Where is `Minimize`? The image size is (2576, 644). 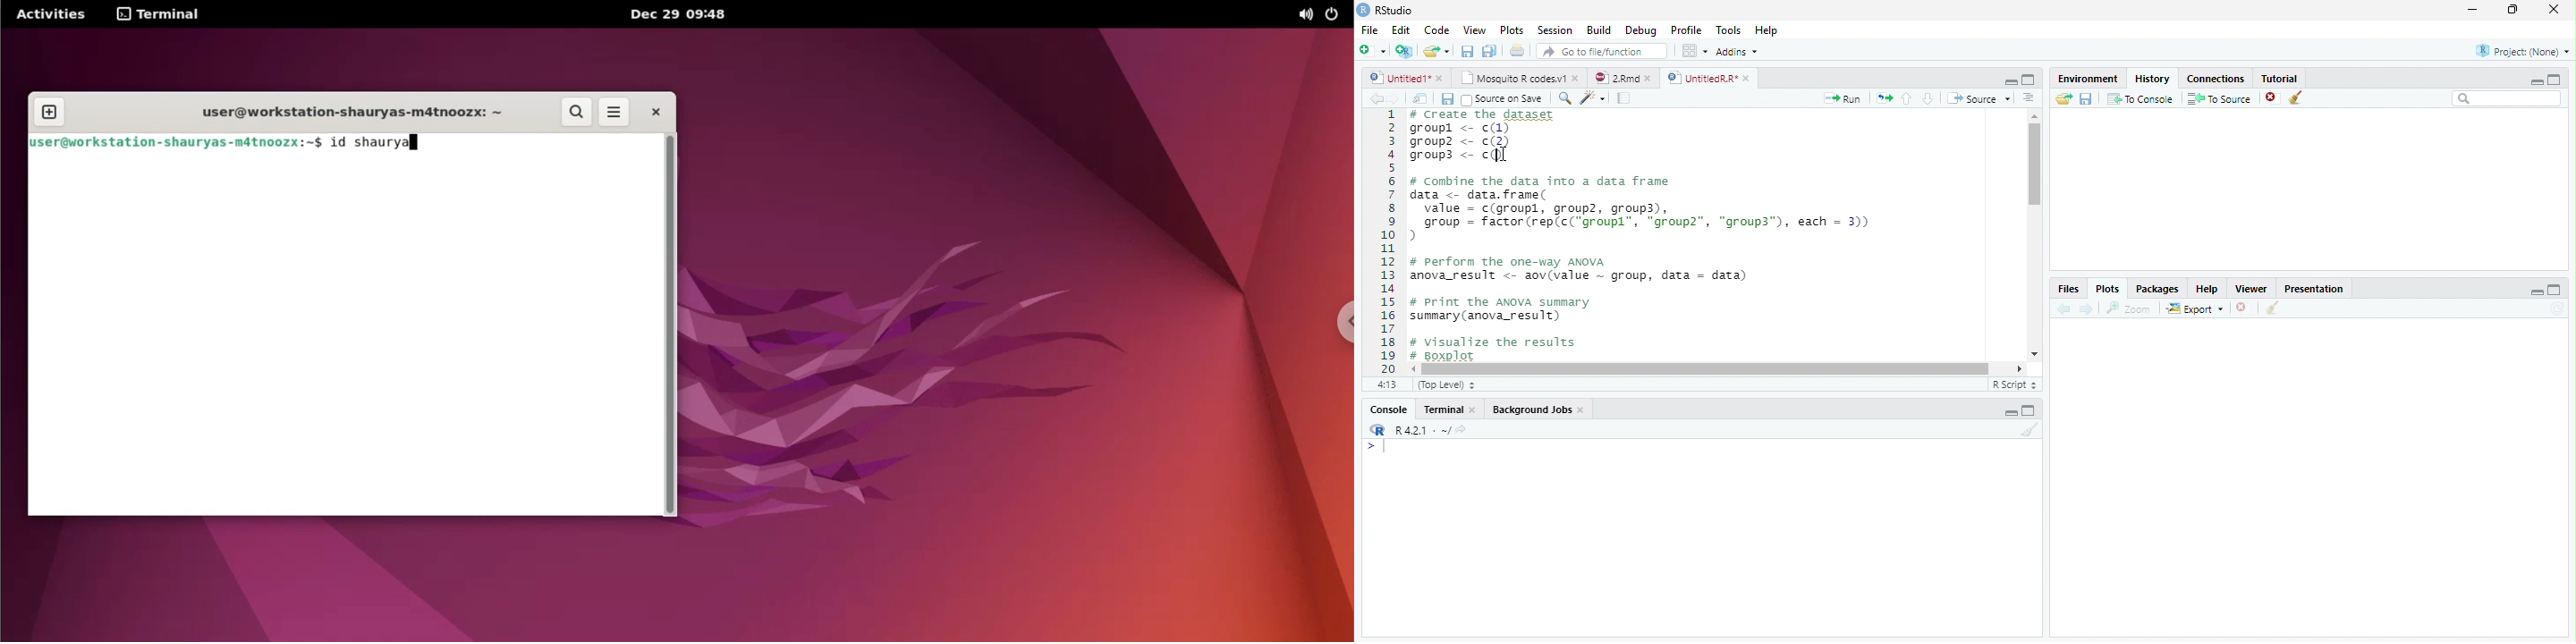 Minimize is located at coordinates (2473, 11).